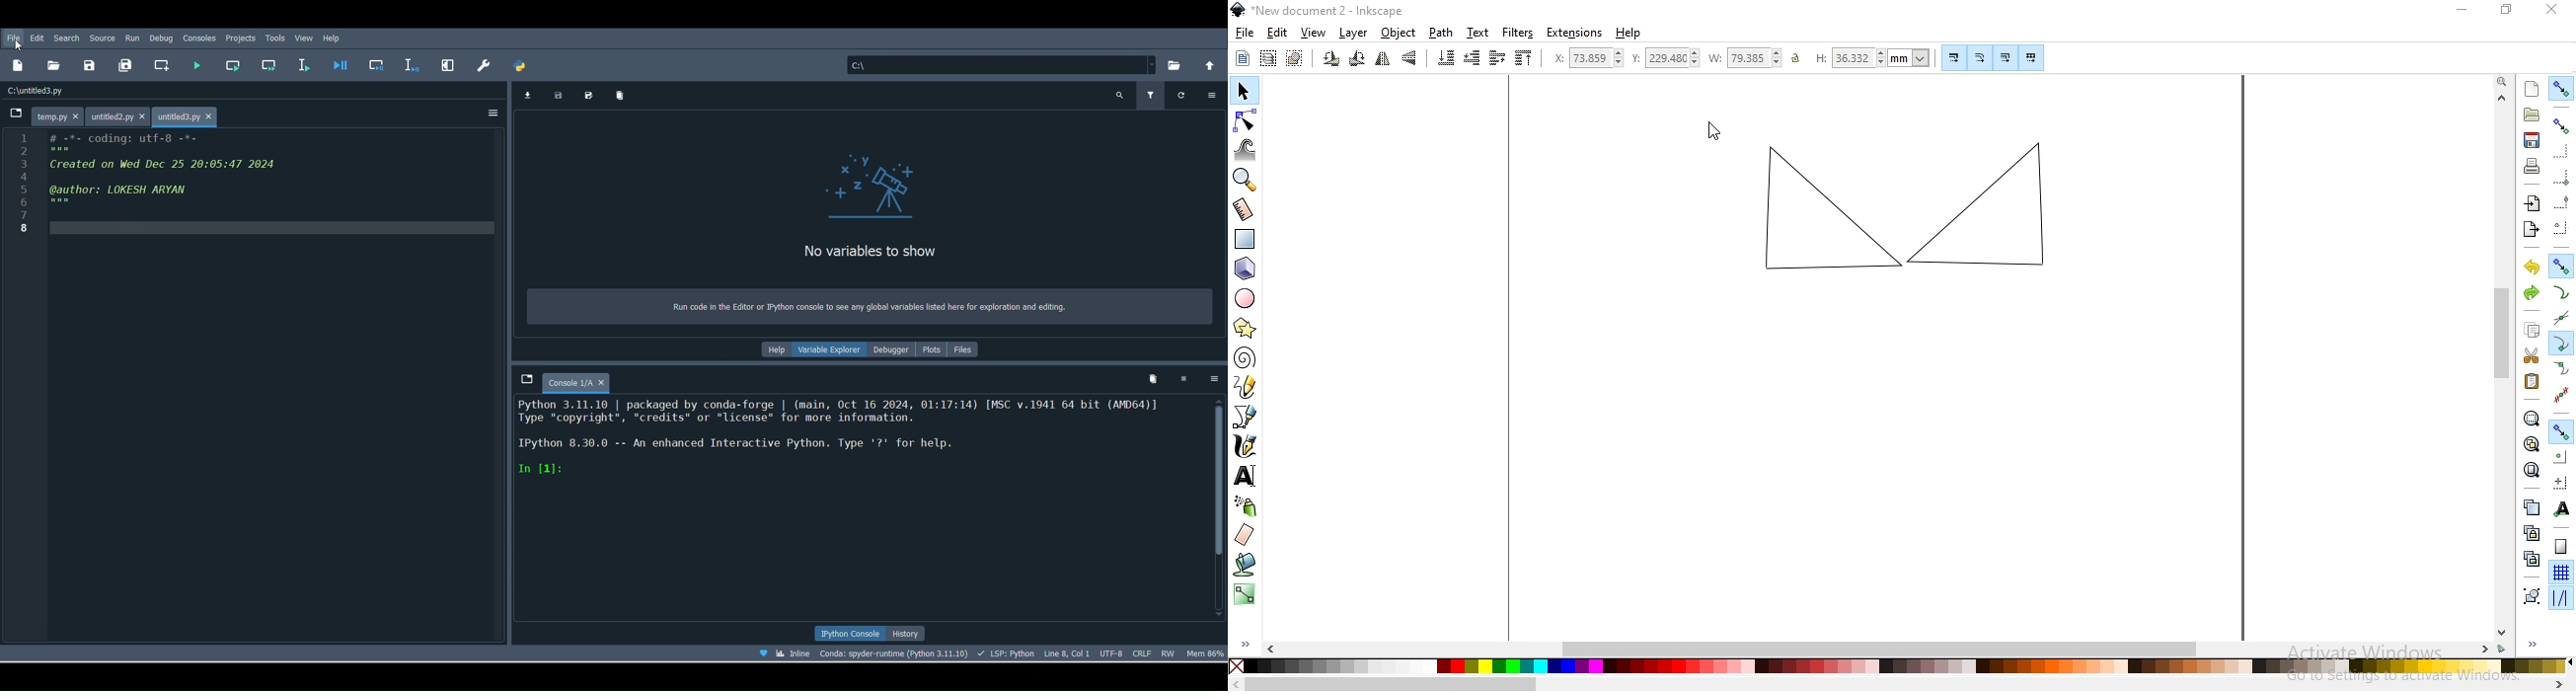 The width and height of the screenshot is (2576, 700). Describe the element at coordinates (1447, 58) in the screenshot. I see `lower selection to bottom` at that location.